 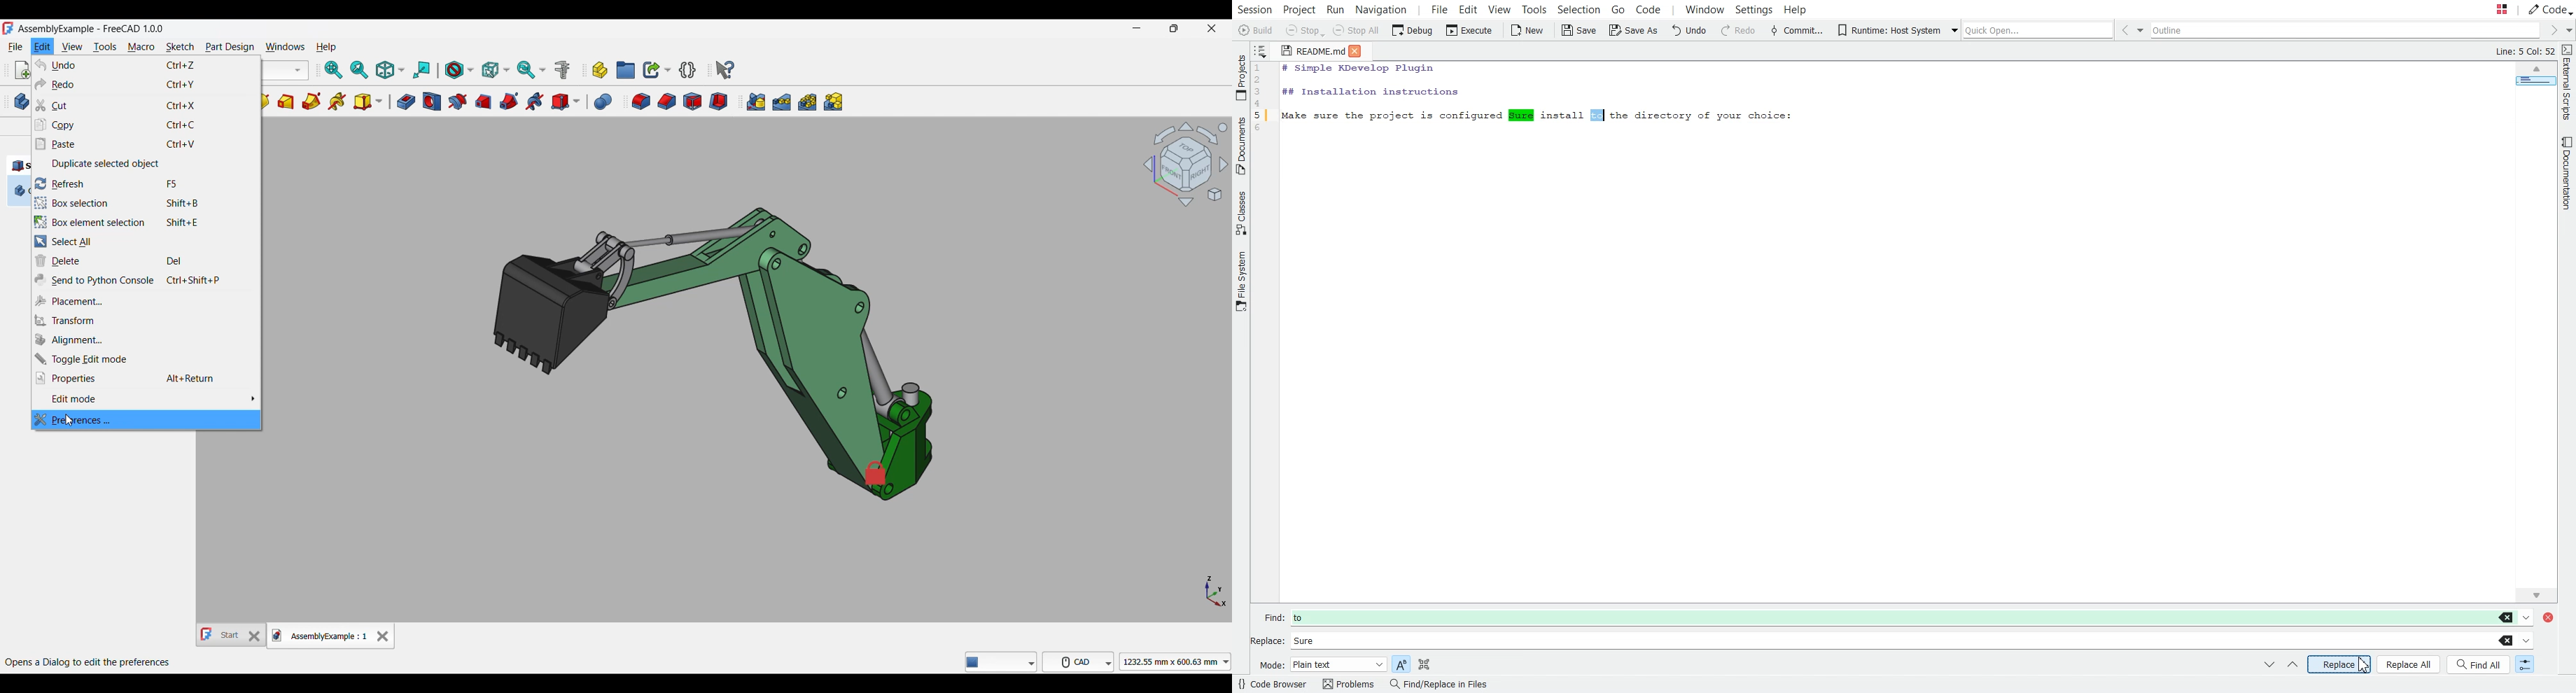 I want to click on Sync view options, so click(x=531, y=69).